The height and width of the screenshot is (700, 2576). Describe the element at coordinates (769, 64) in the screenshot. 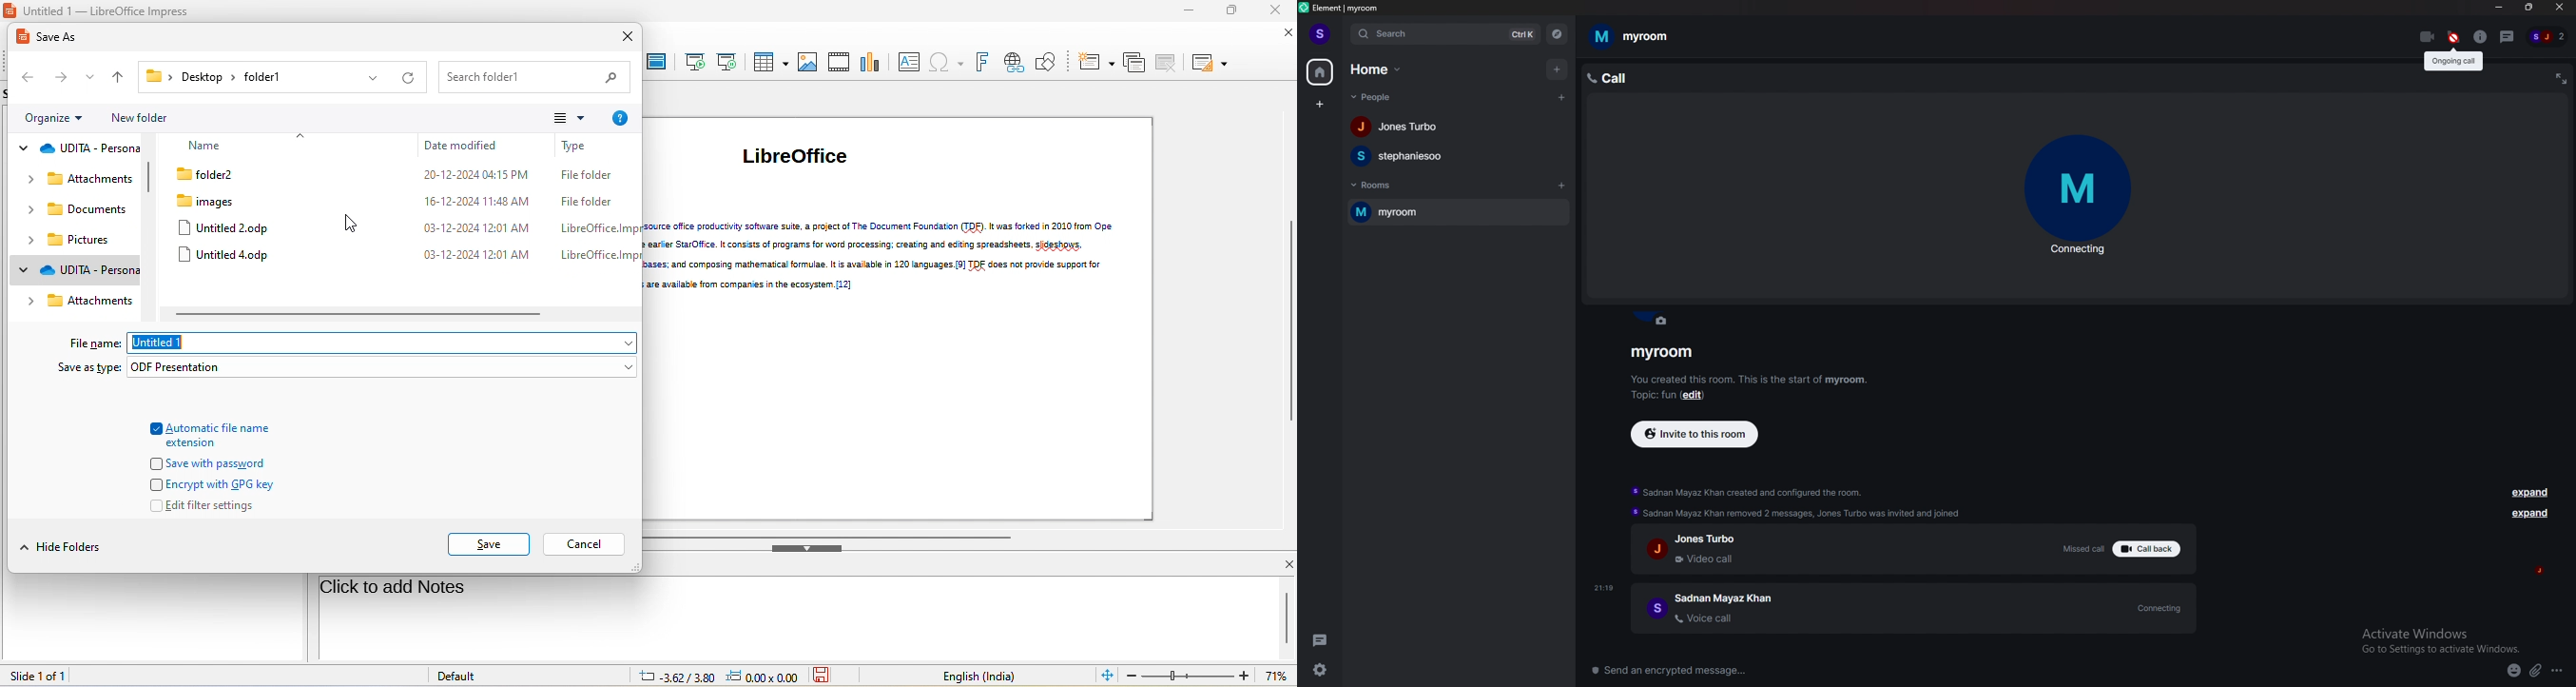

I see `table` at that location.